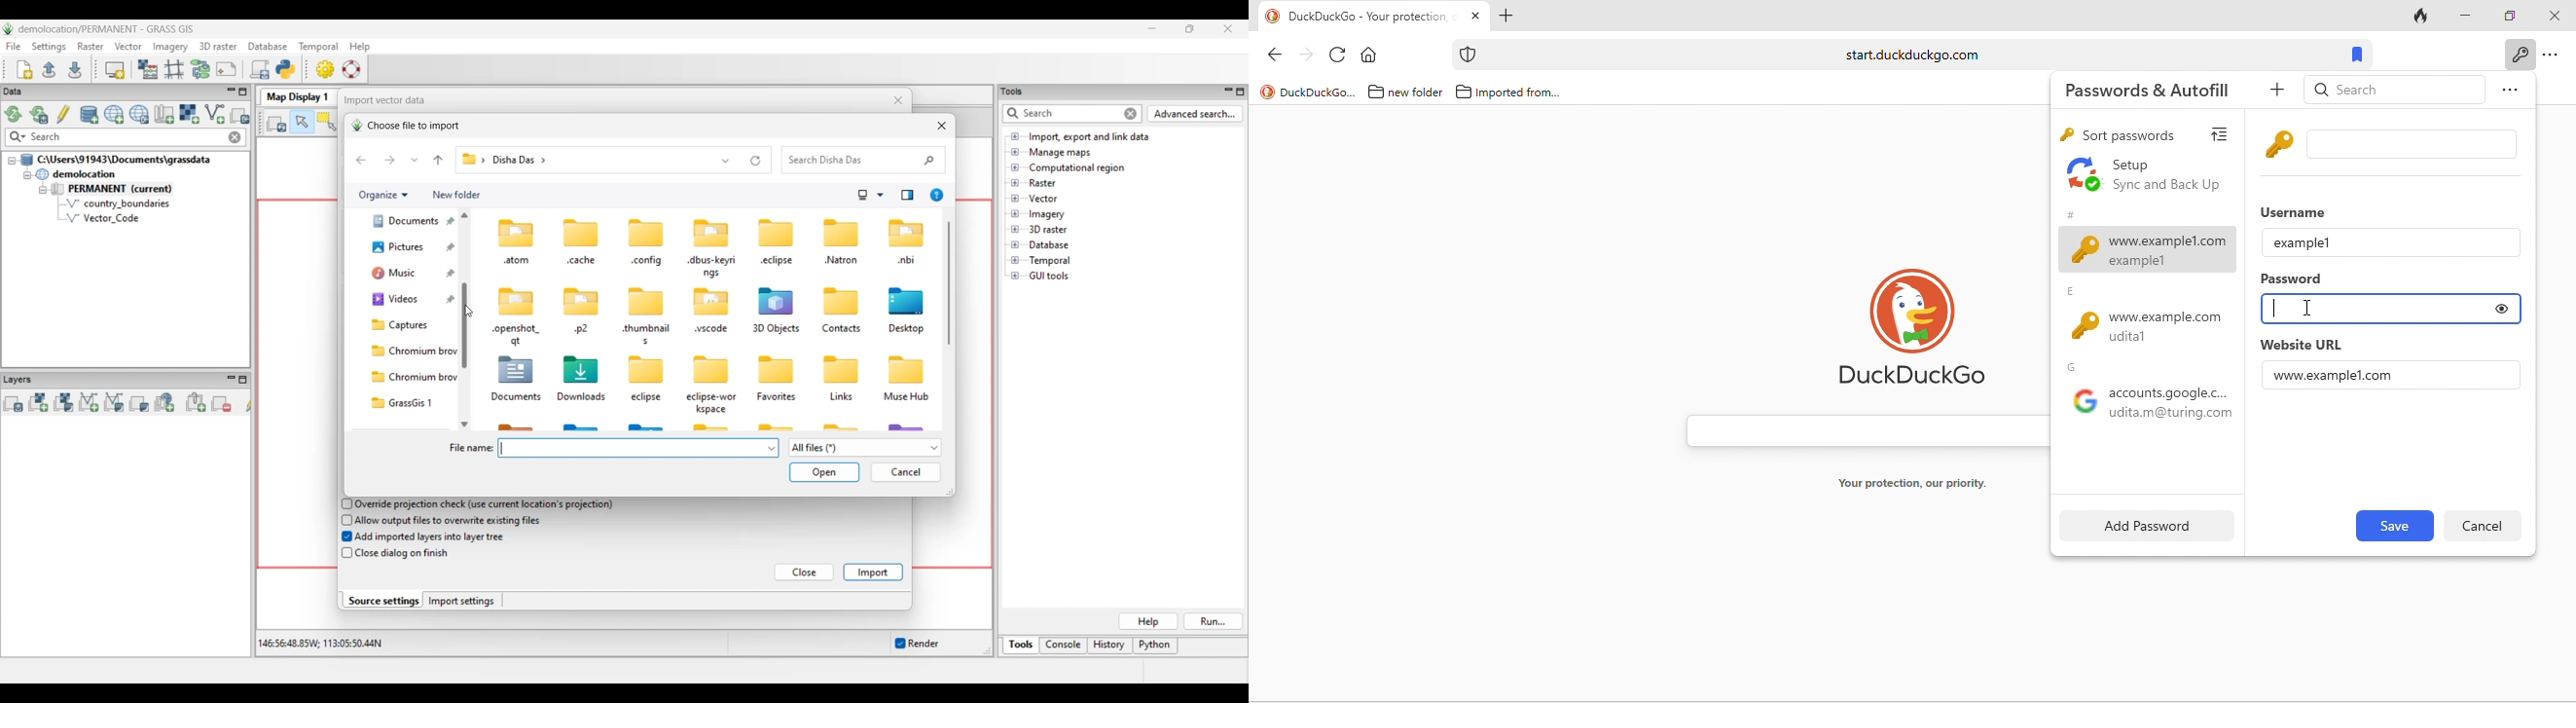 This screenshot has height=728, width=2576. Describe the element at coordinates (2483, 525) in the screenshot. I see `delete` at that location.